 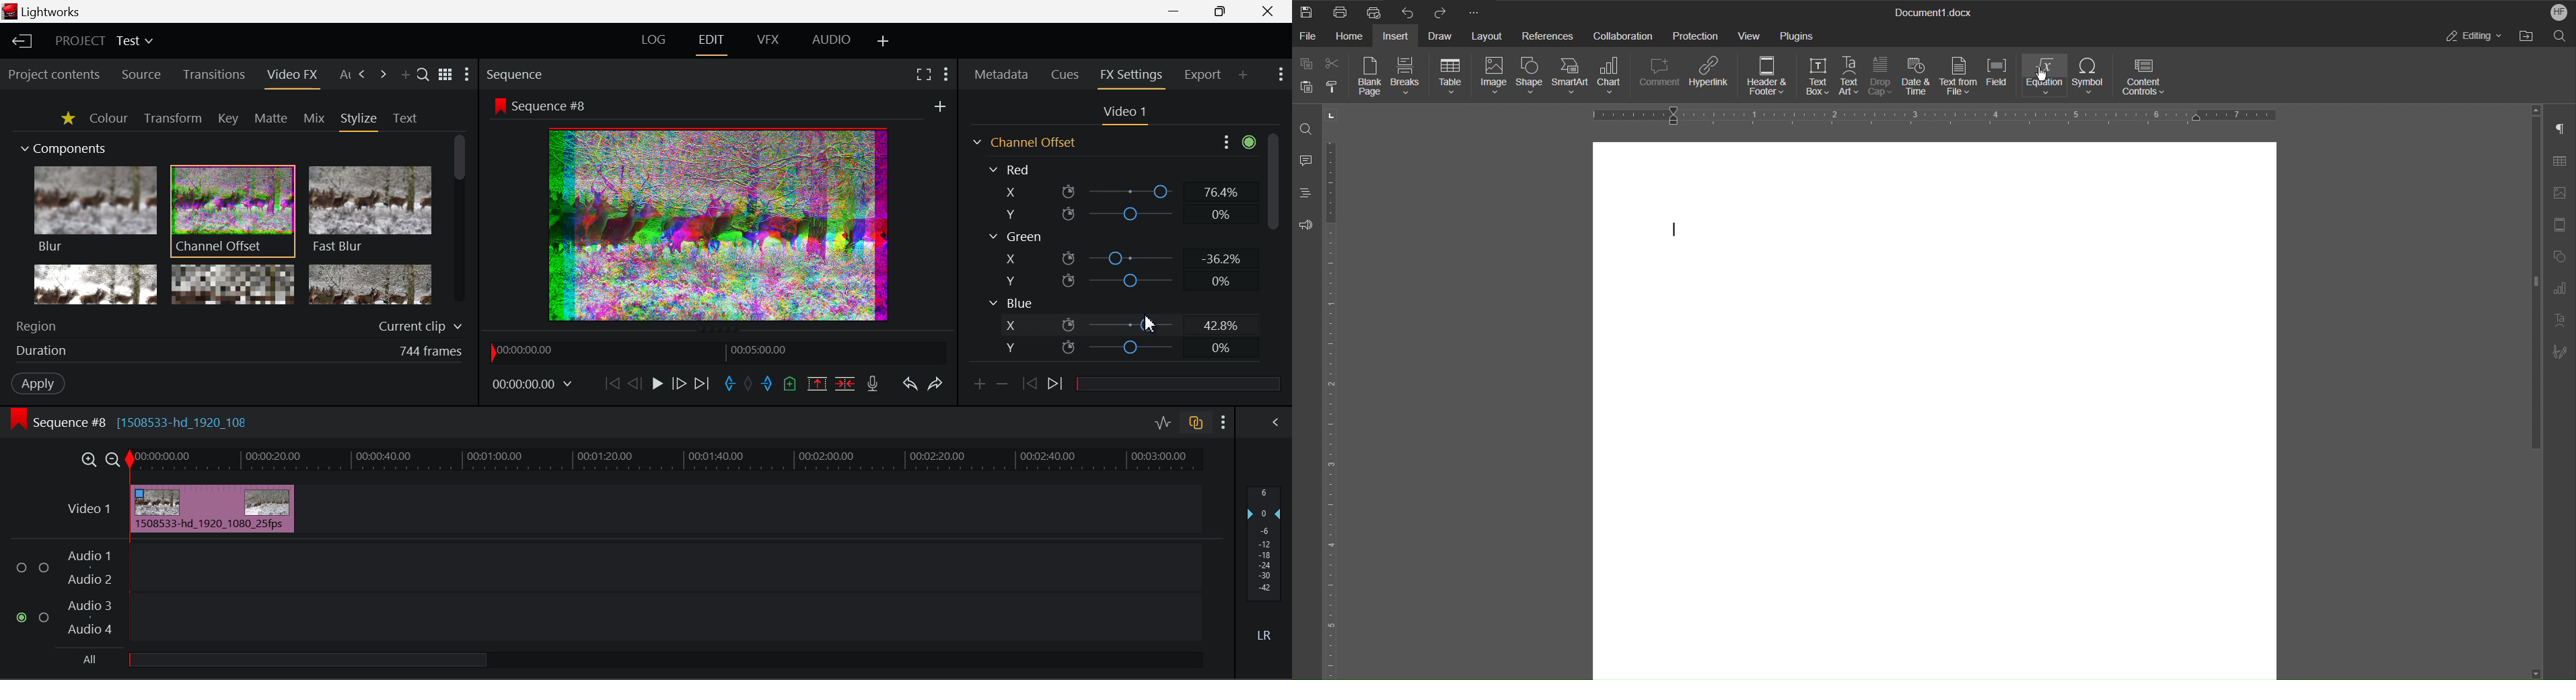 What do you see at coordinates (1342, 13) in the screenshot?
I see `Print` at bounding box center [1342, 13].